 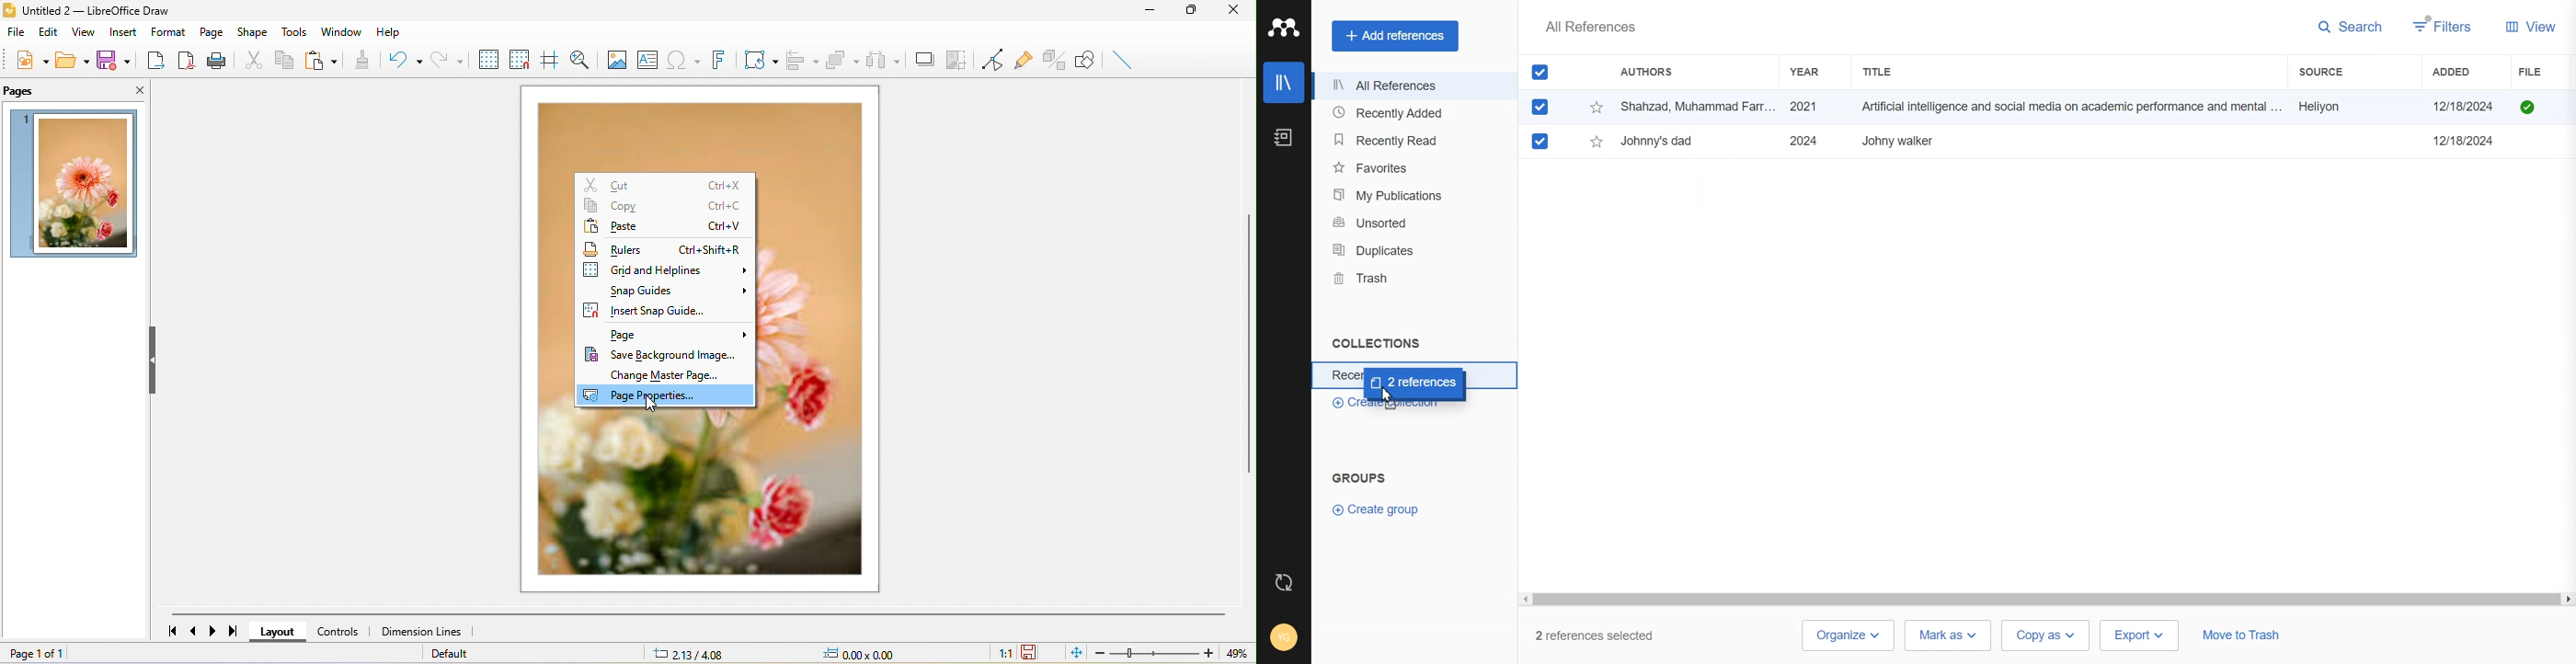 What do you see at coordinates (112, 59) in the screenshot?
I see `save` at bounding box center [112, 59].